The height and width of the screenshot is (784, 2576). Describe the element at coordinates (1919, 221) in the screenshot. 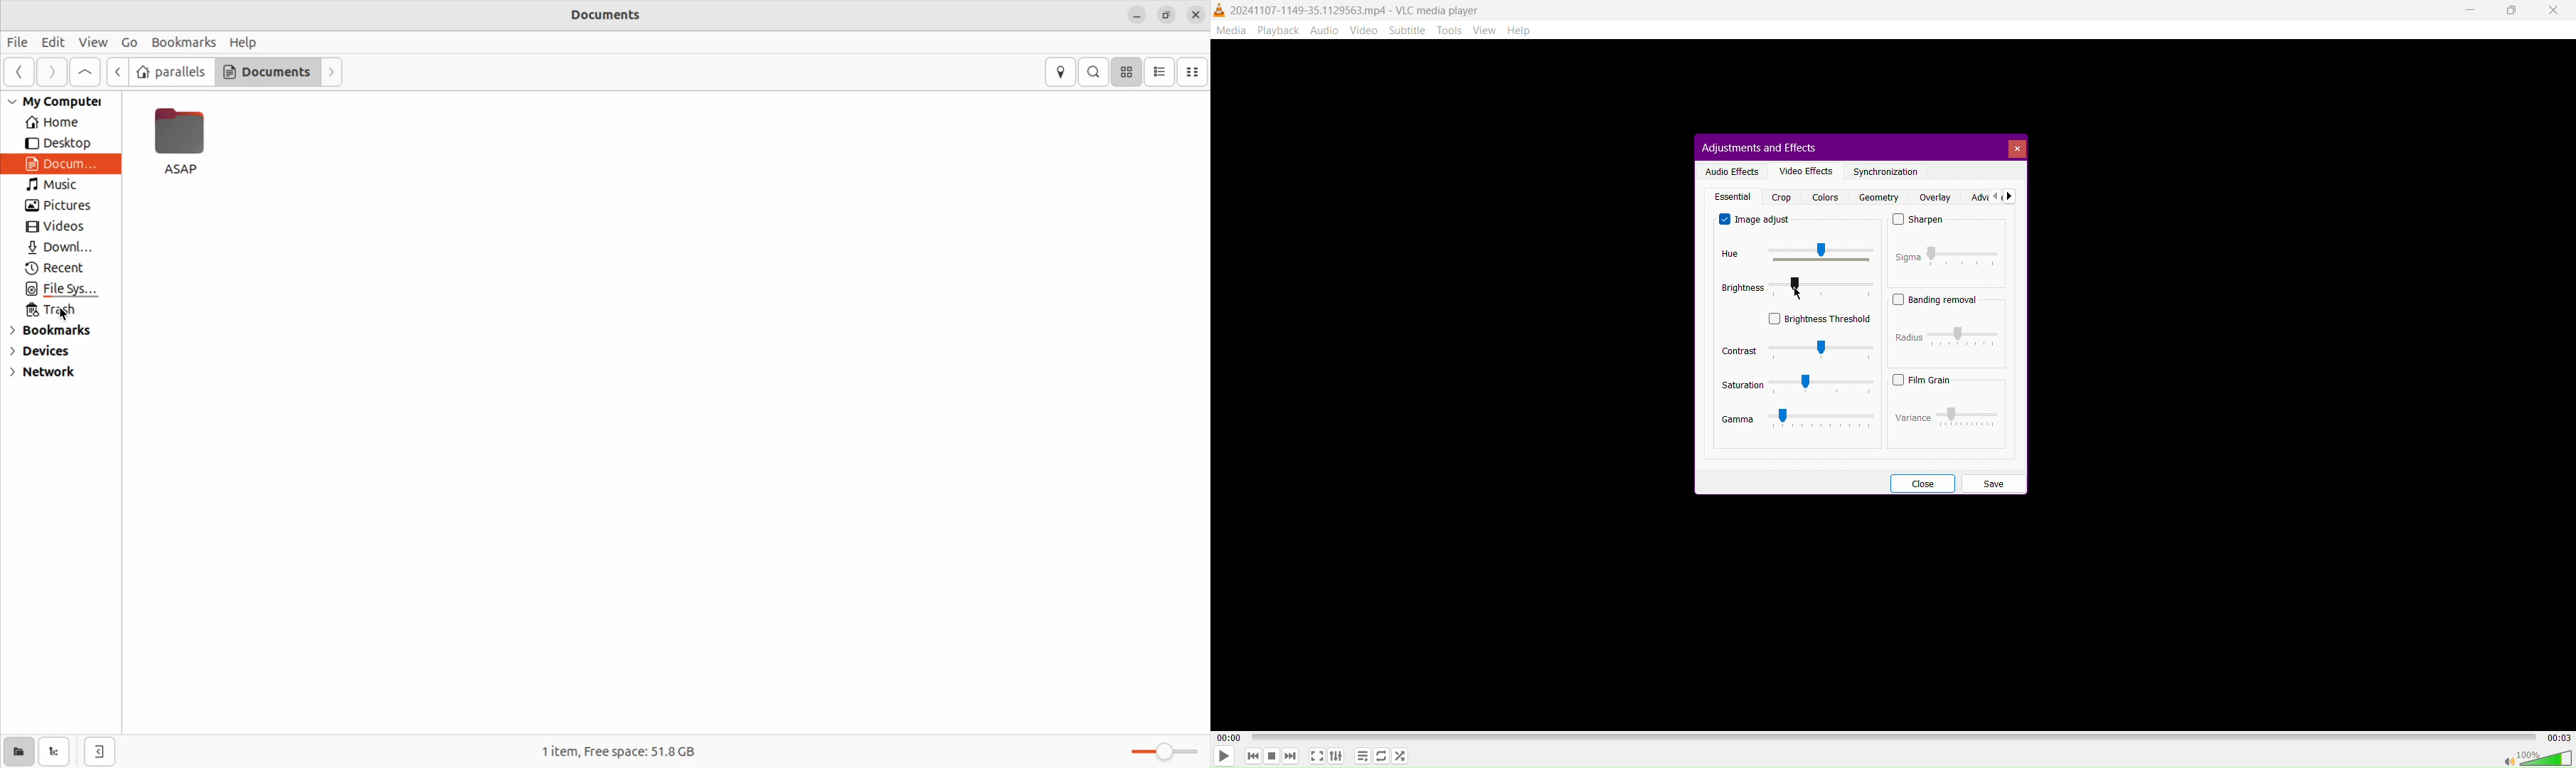

I see `Sharpen` at that location.